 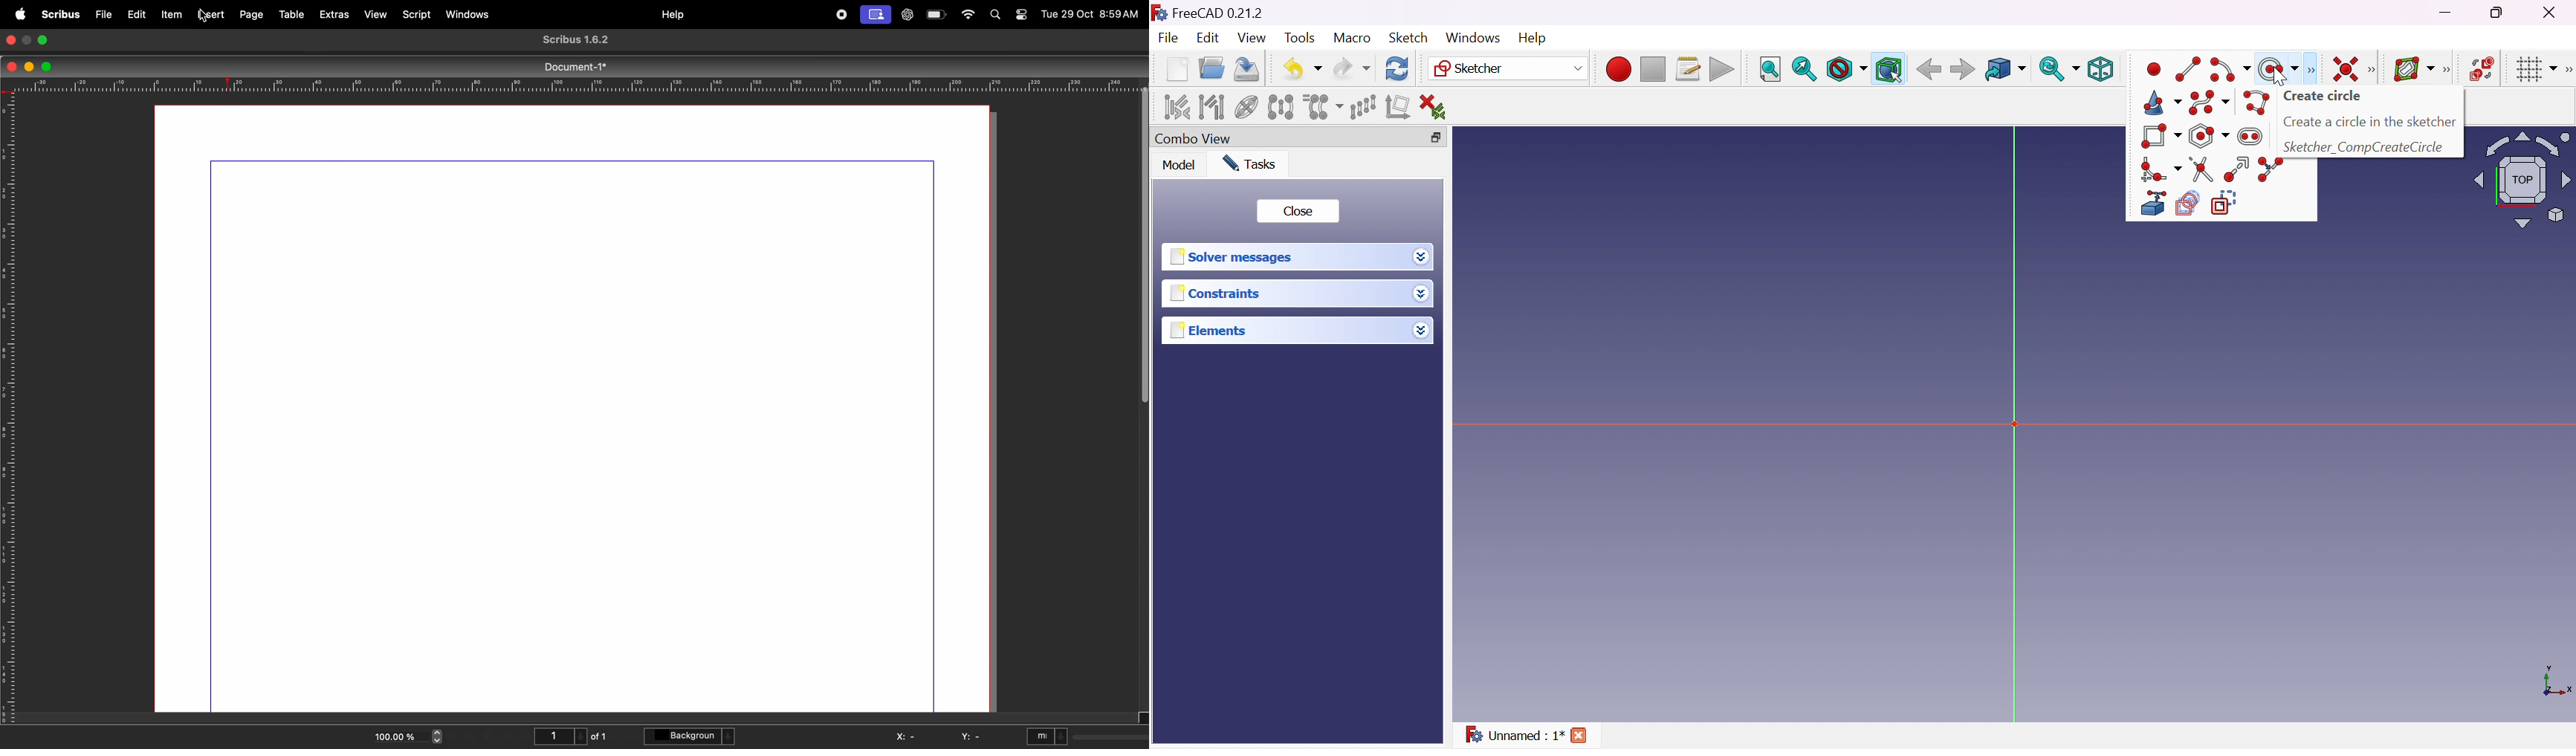 What do you see at coordinates (1769, 68) in the screenshot?
I see `Fit all` at bounding box center [1769, 68].